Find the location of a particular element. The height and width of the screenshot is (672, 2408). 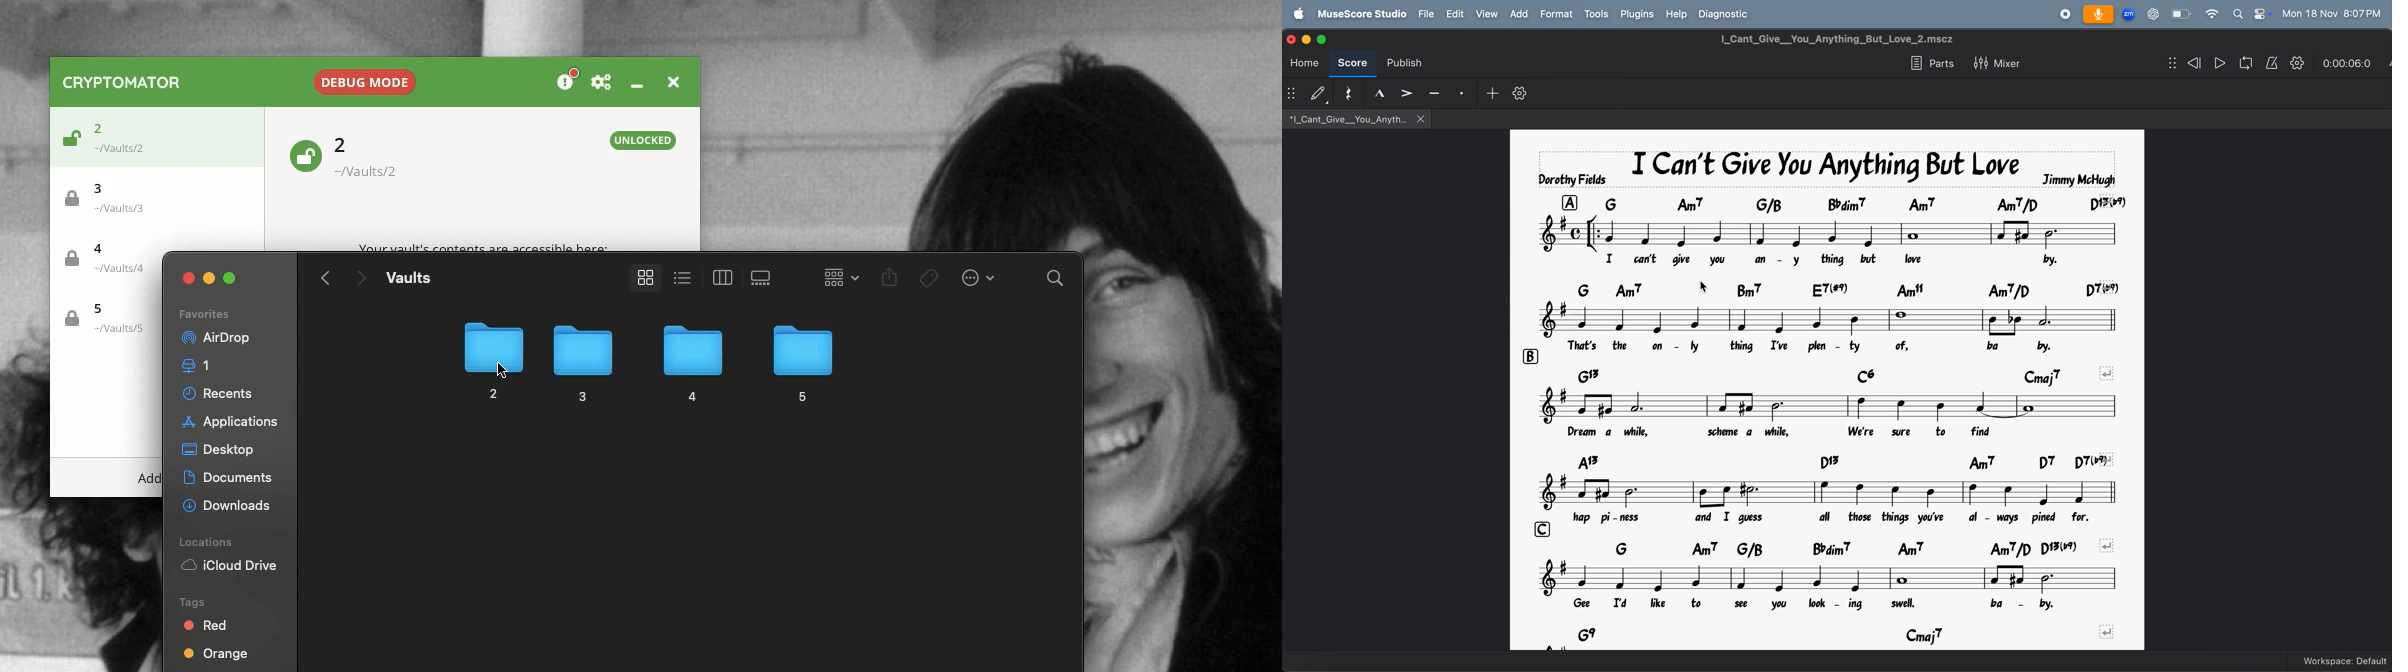

play is located at coordinates (2219, 63).